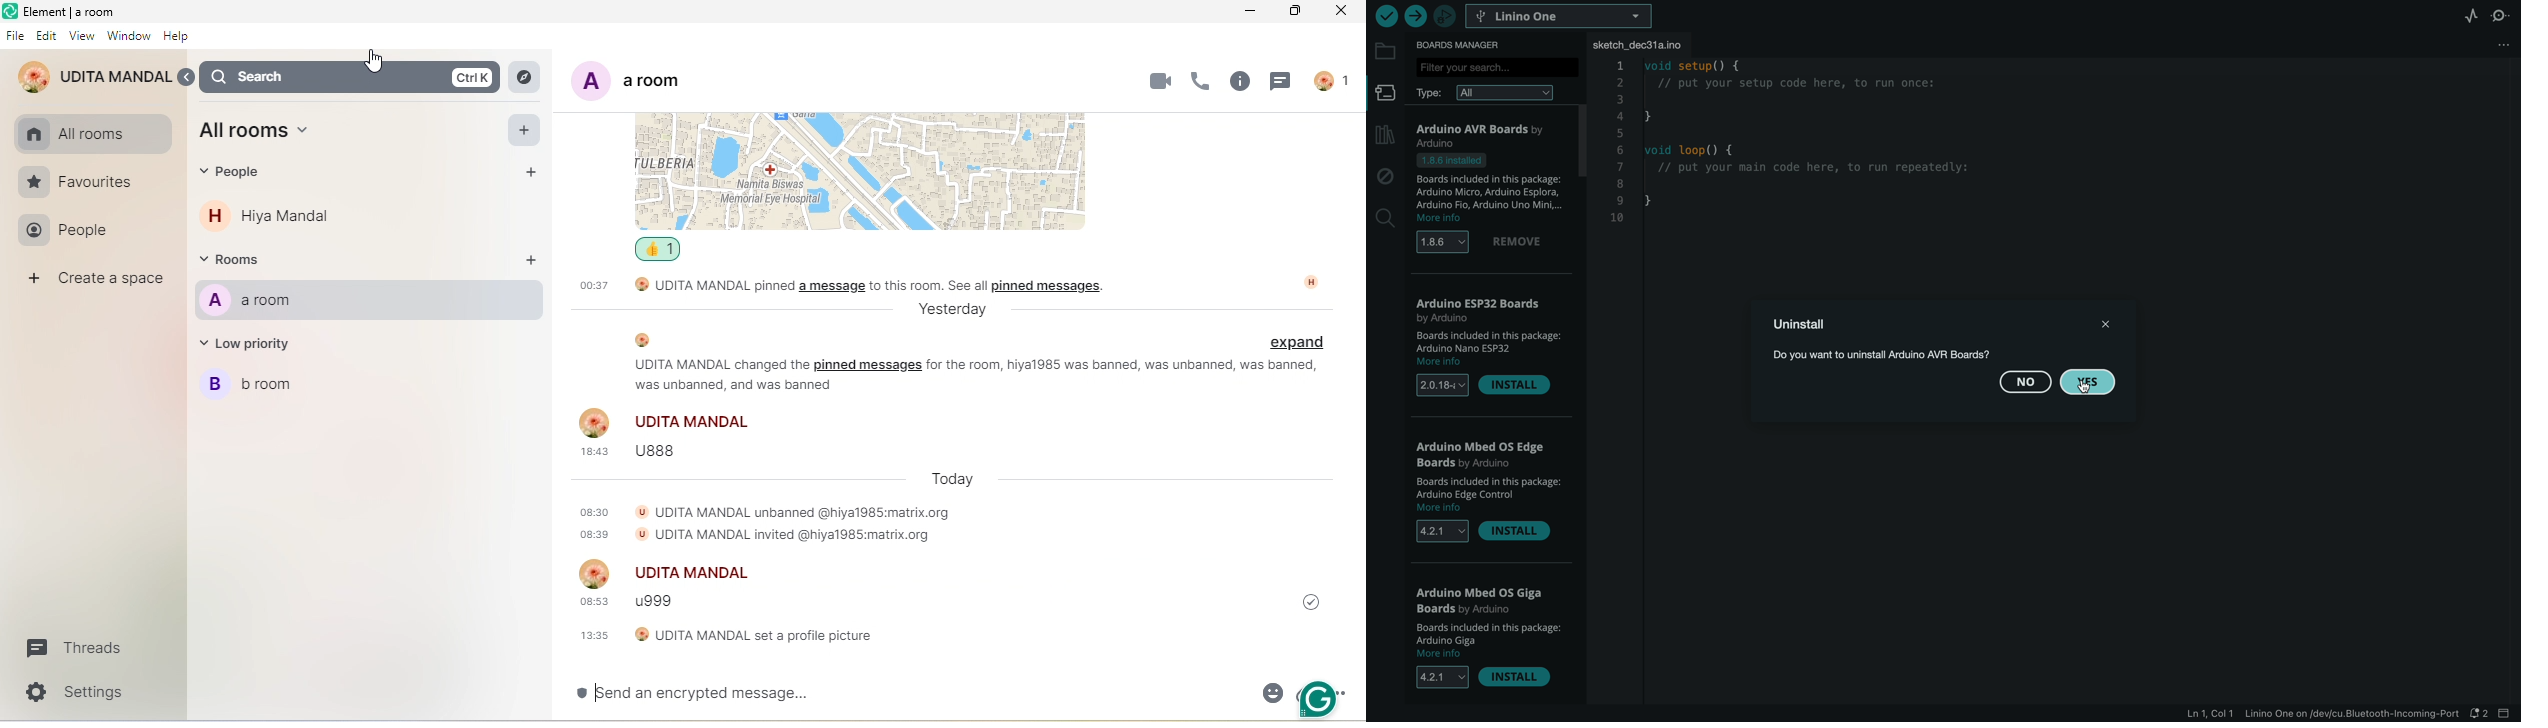  What do you see at coordinates (262, 388) in the screenshot?
I see `B broom` at bounding box center [262, 388].